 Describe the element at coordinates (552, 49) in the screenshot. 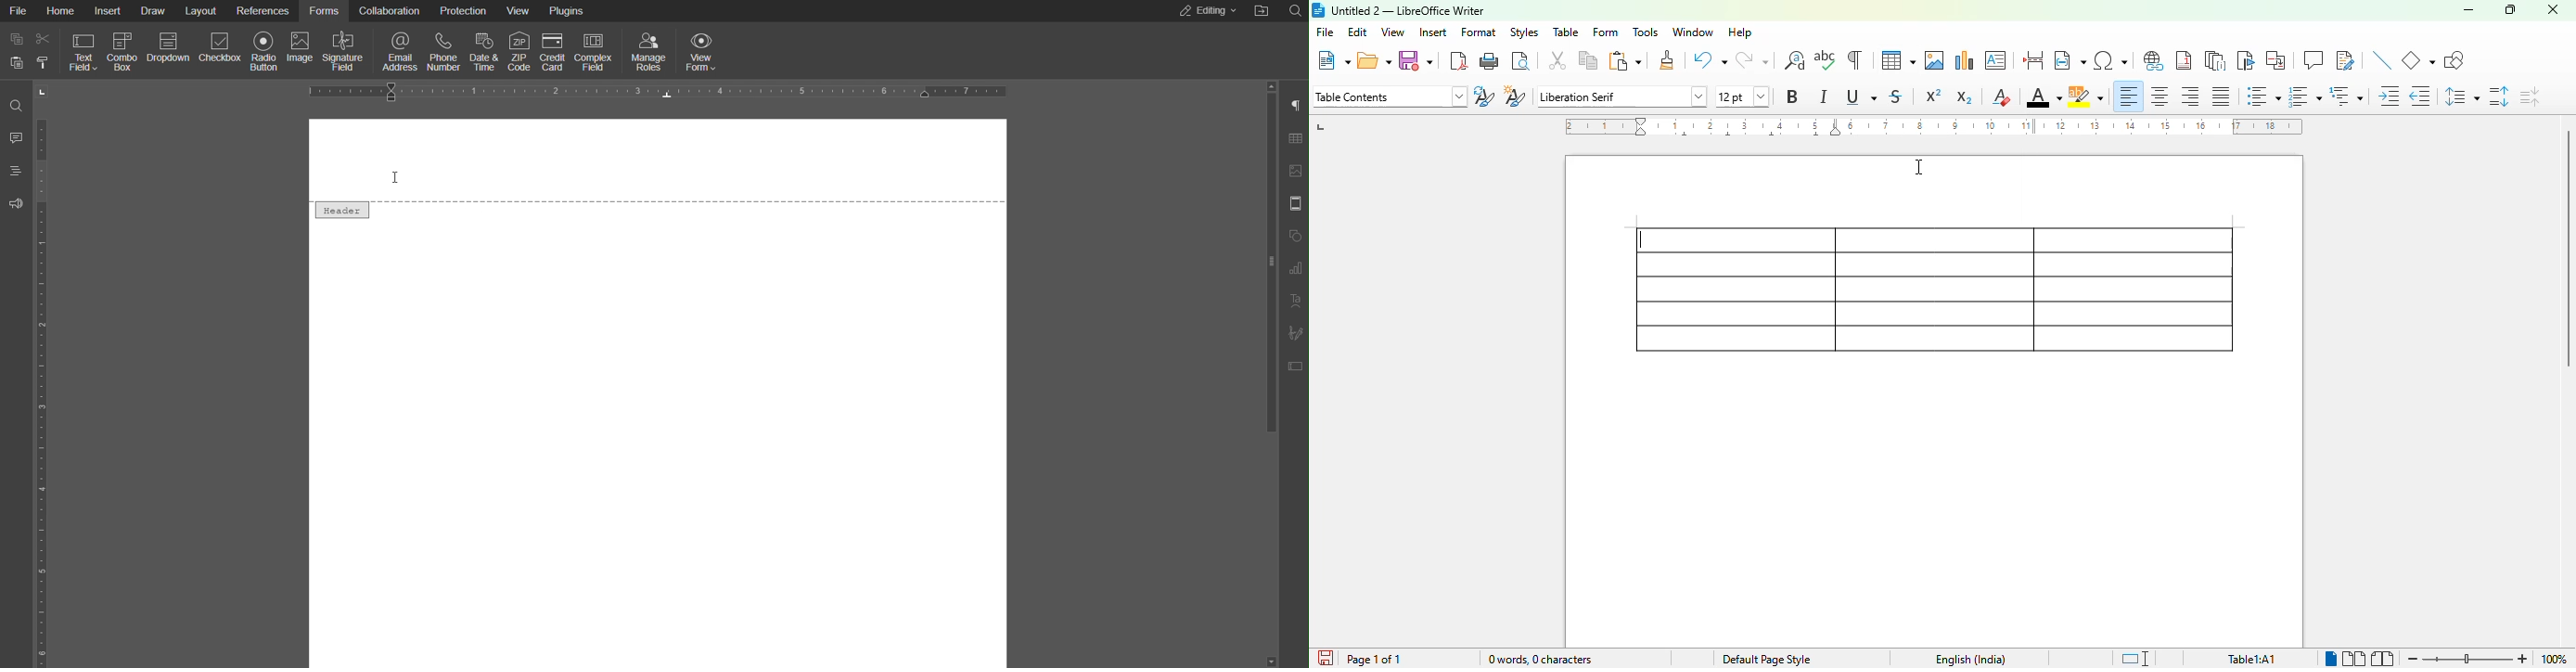

I see `Credit Card` at that location.